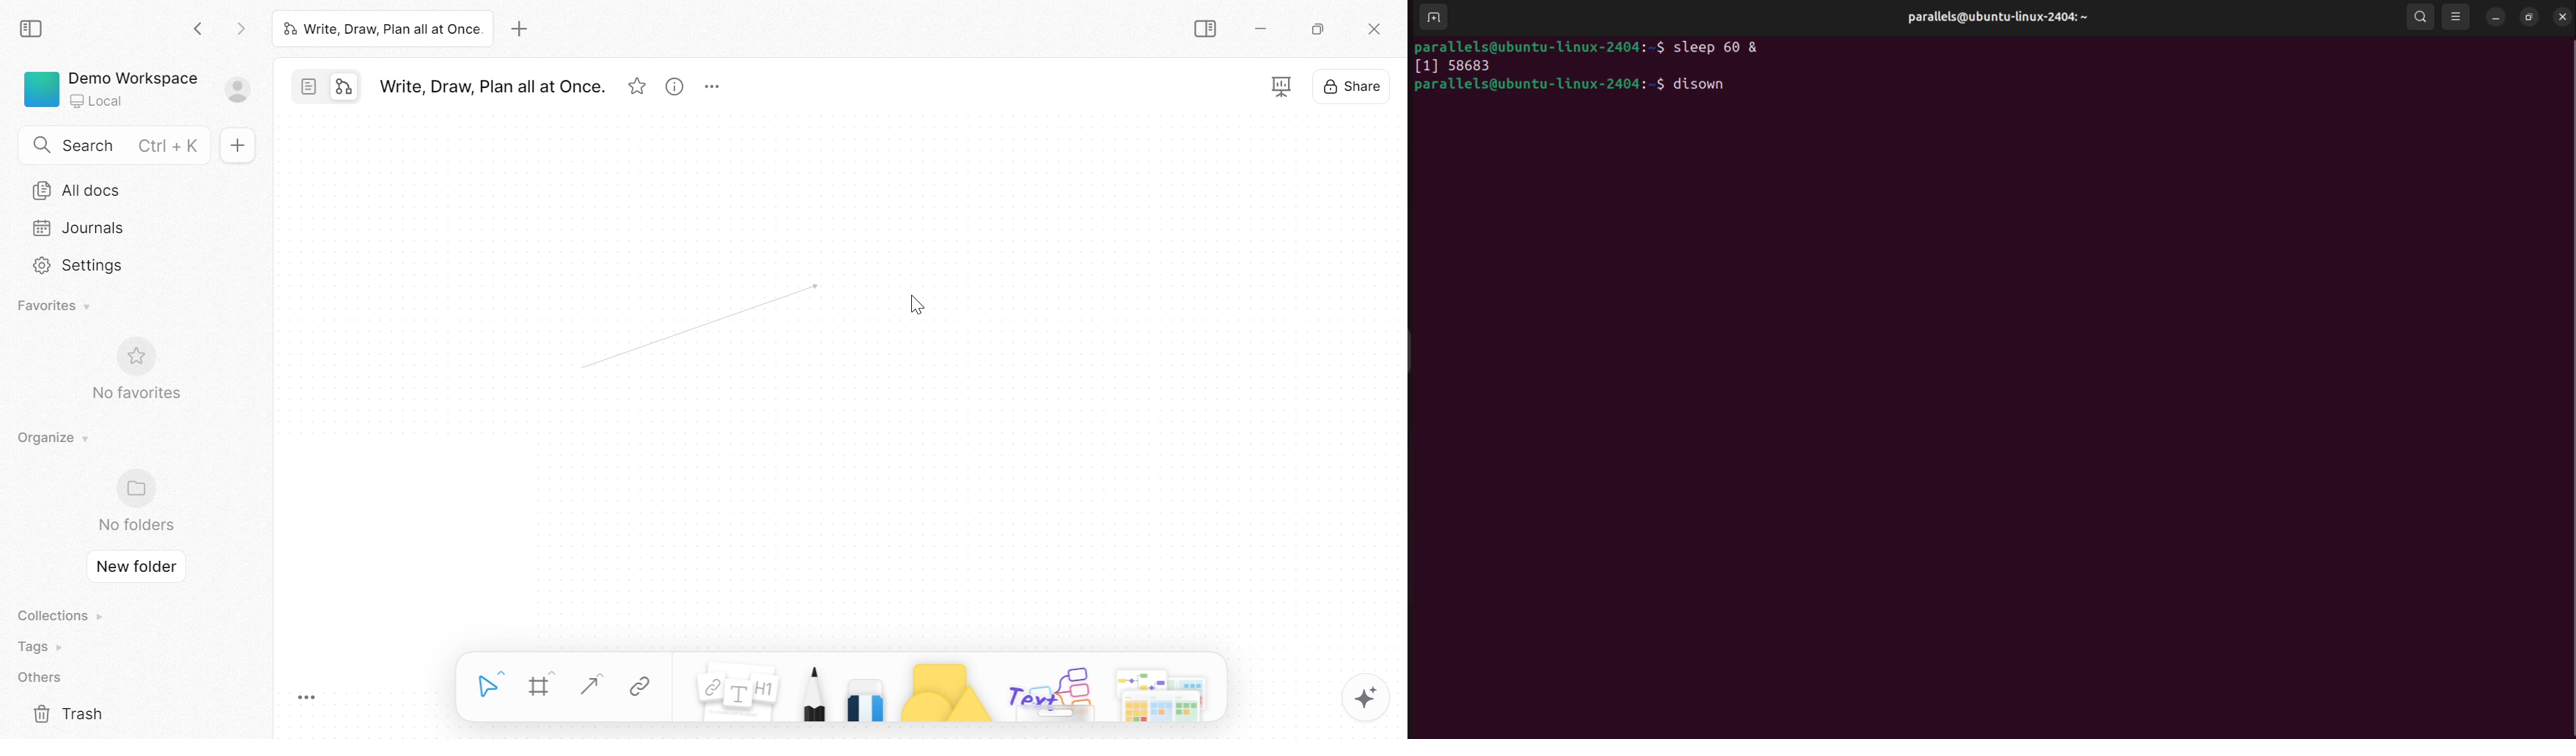 The width and height of the screenshot is (2576, 756). I want to click on No folders, so click(136, 524).